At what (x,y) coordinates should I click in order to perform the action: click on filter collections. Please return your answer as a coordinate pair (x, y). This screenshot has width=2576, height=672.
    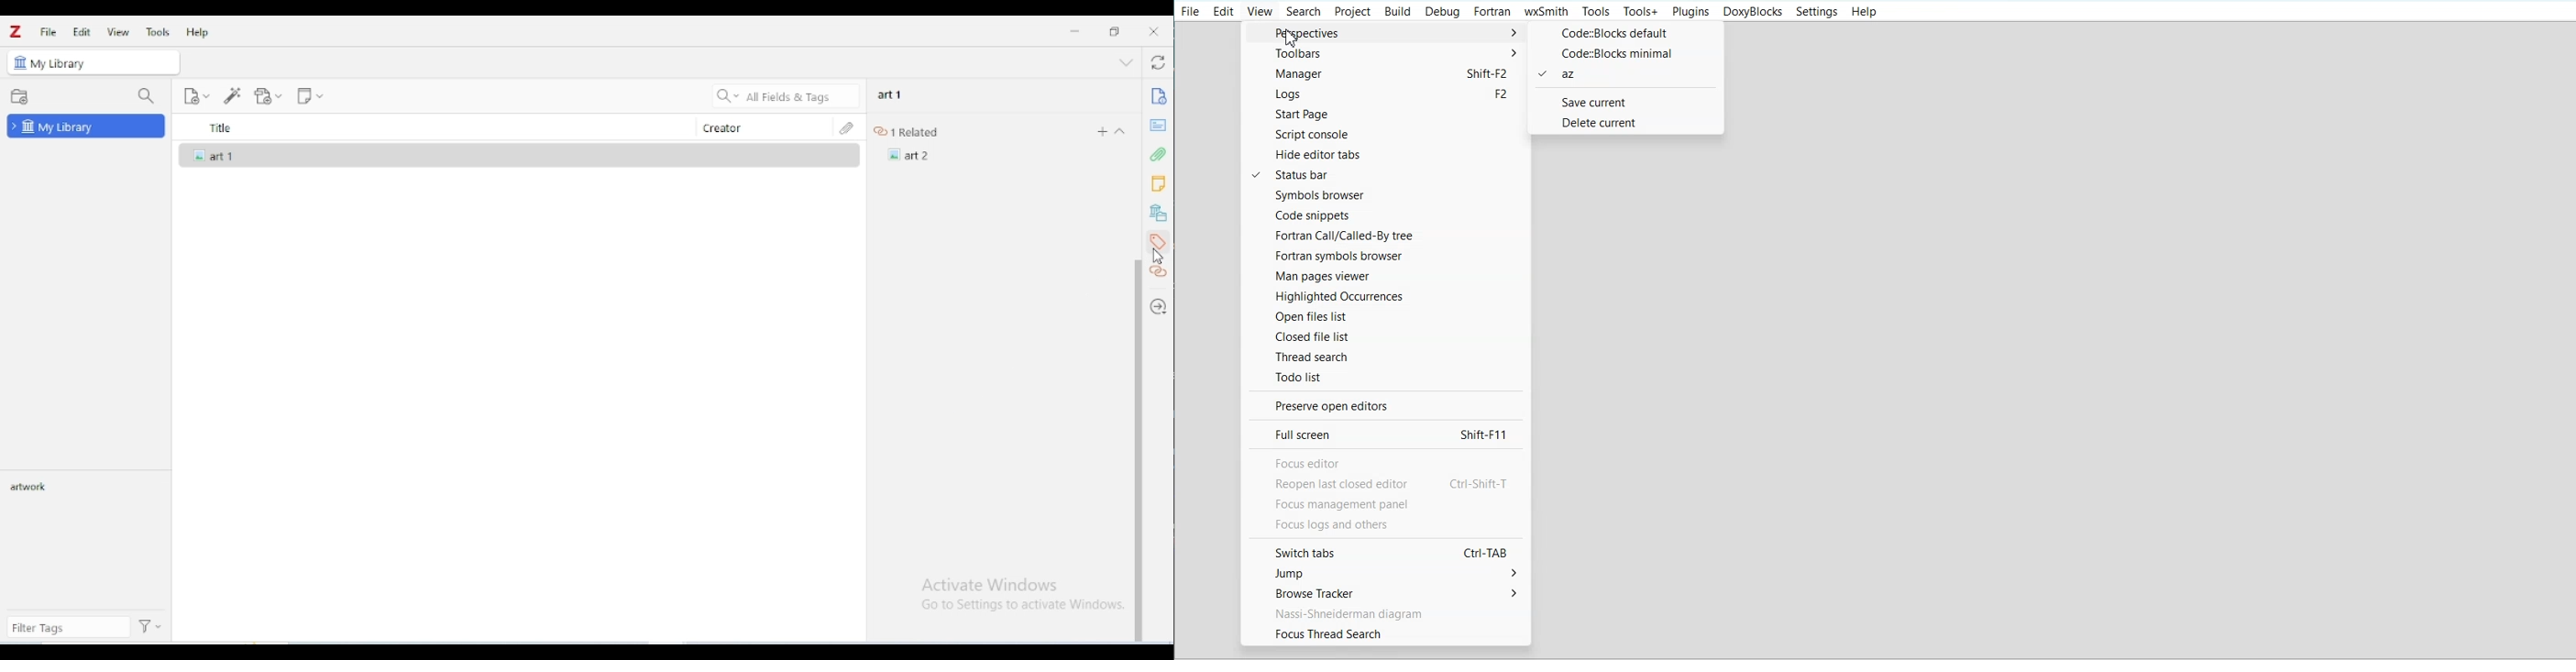
    Looking at the image, I should click on (147, 96).